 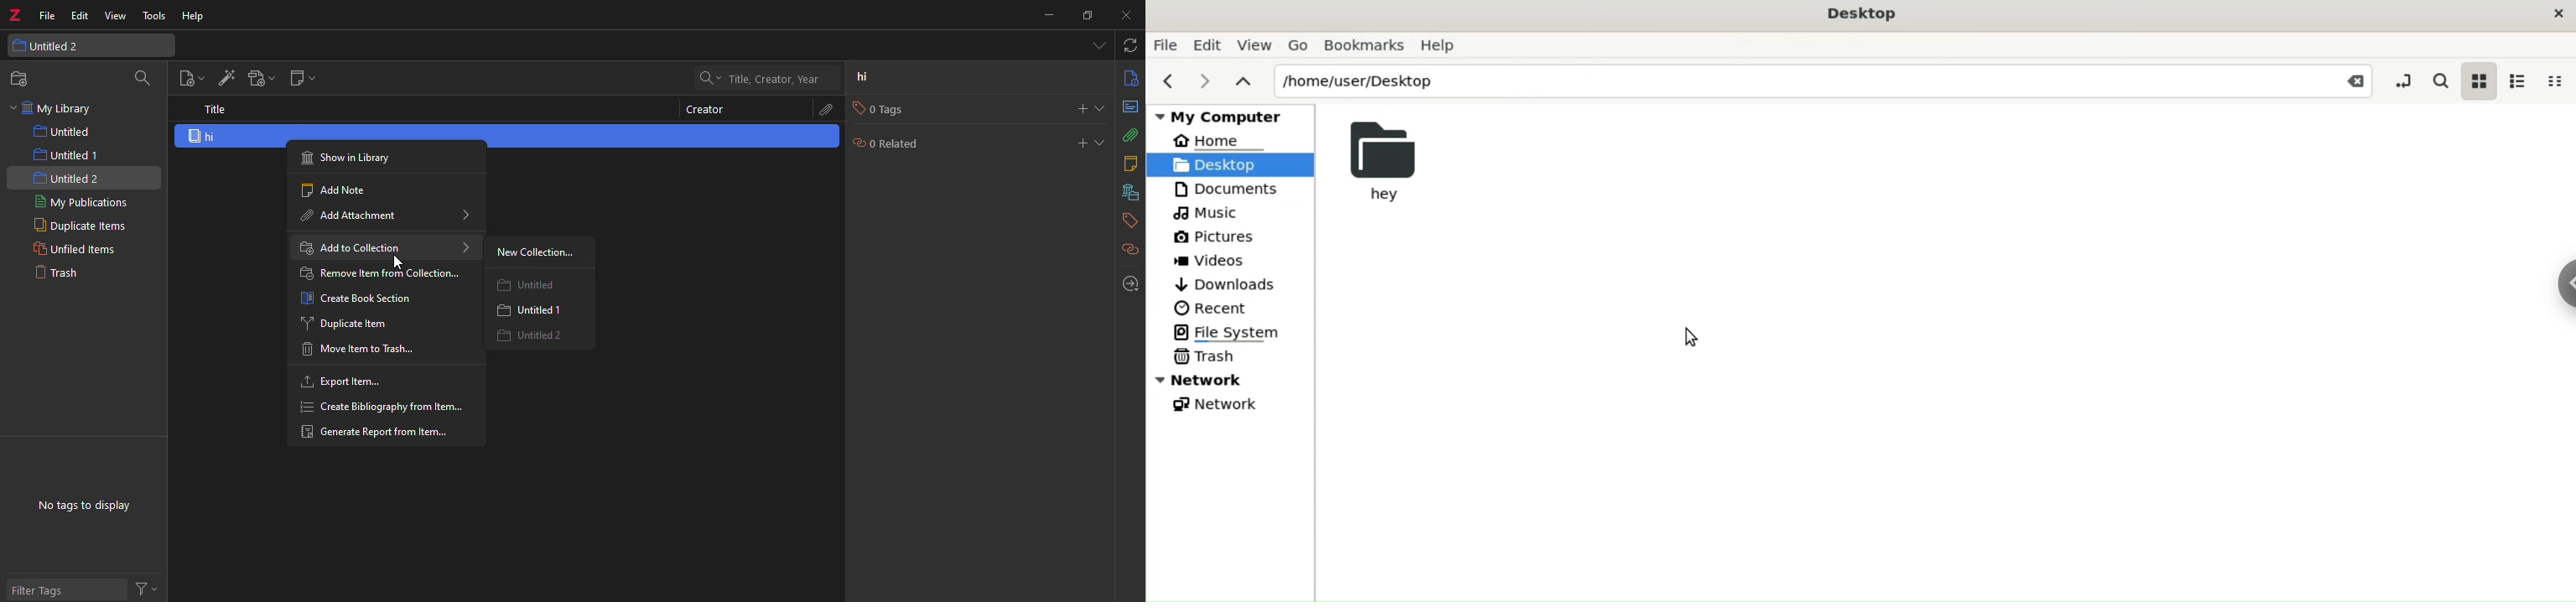 What do you see at coordinates (52, 46) in the screenshot?
I see `untitled 2` at bounding box center [52, 46].